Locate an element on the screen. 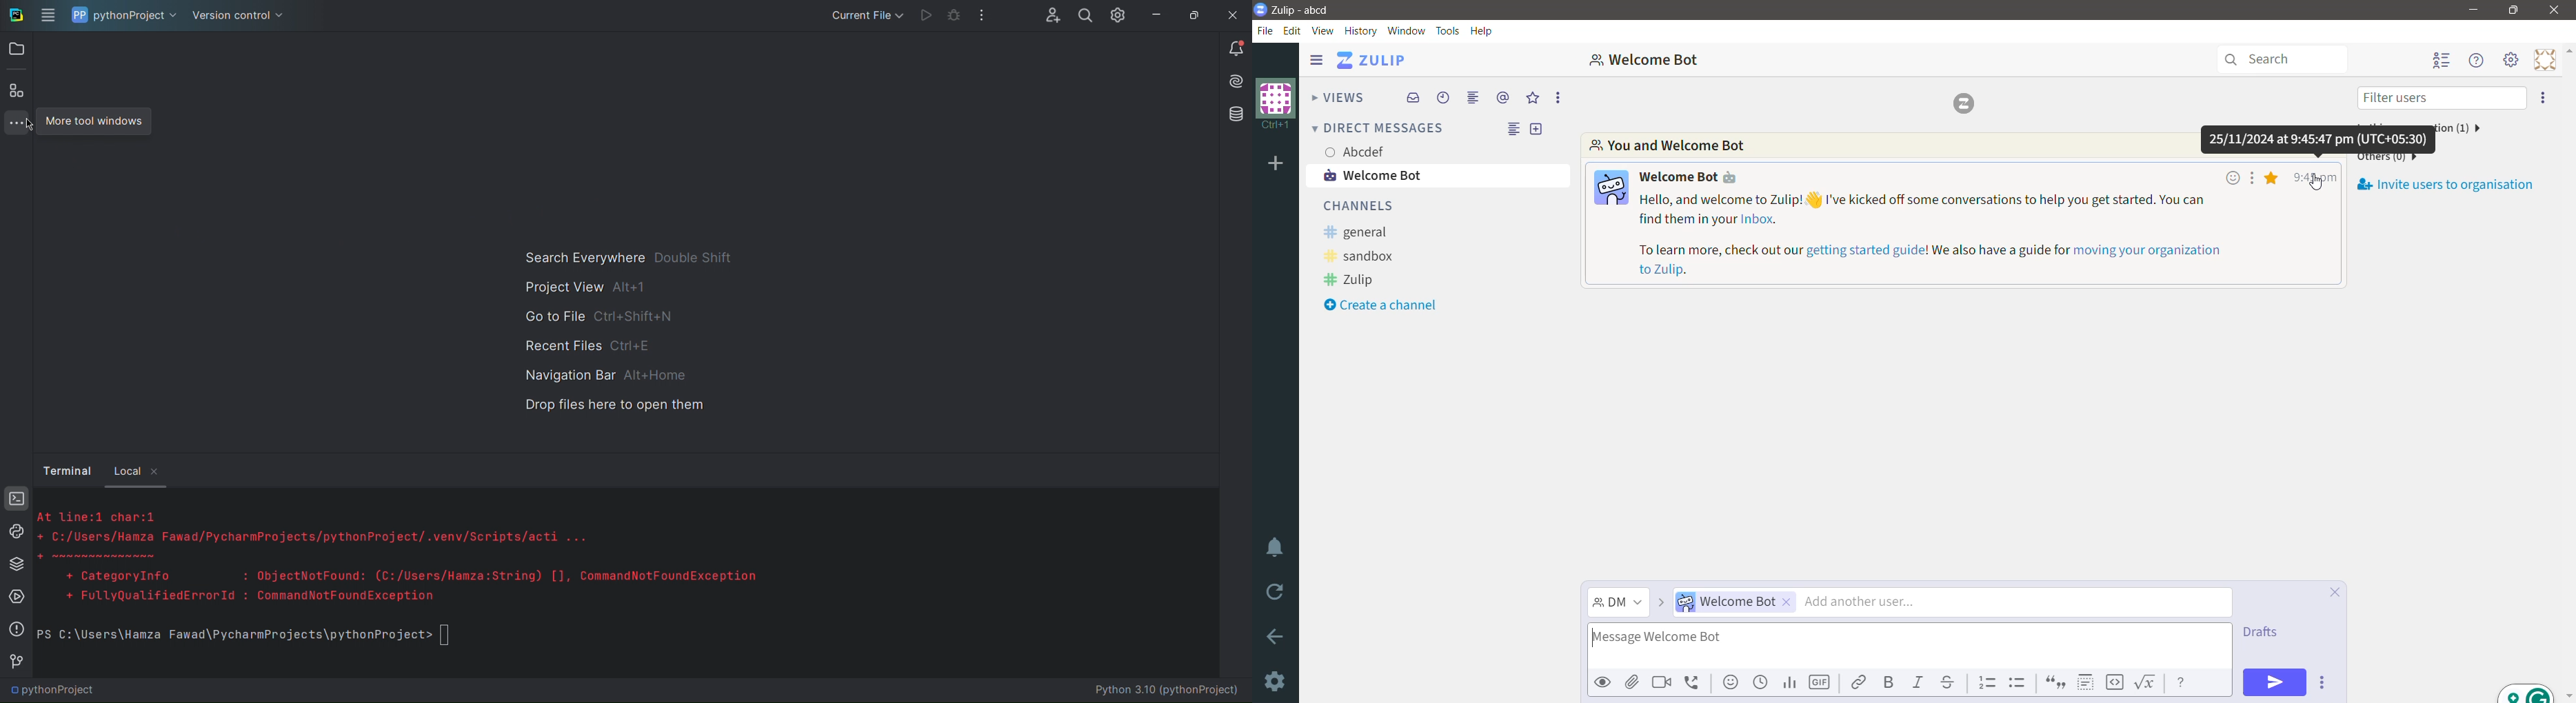  Add video call is located at coordinates (1663, 683).